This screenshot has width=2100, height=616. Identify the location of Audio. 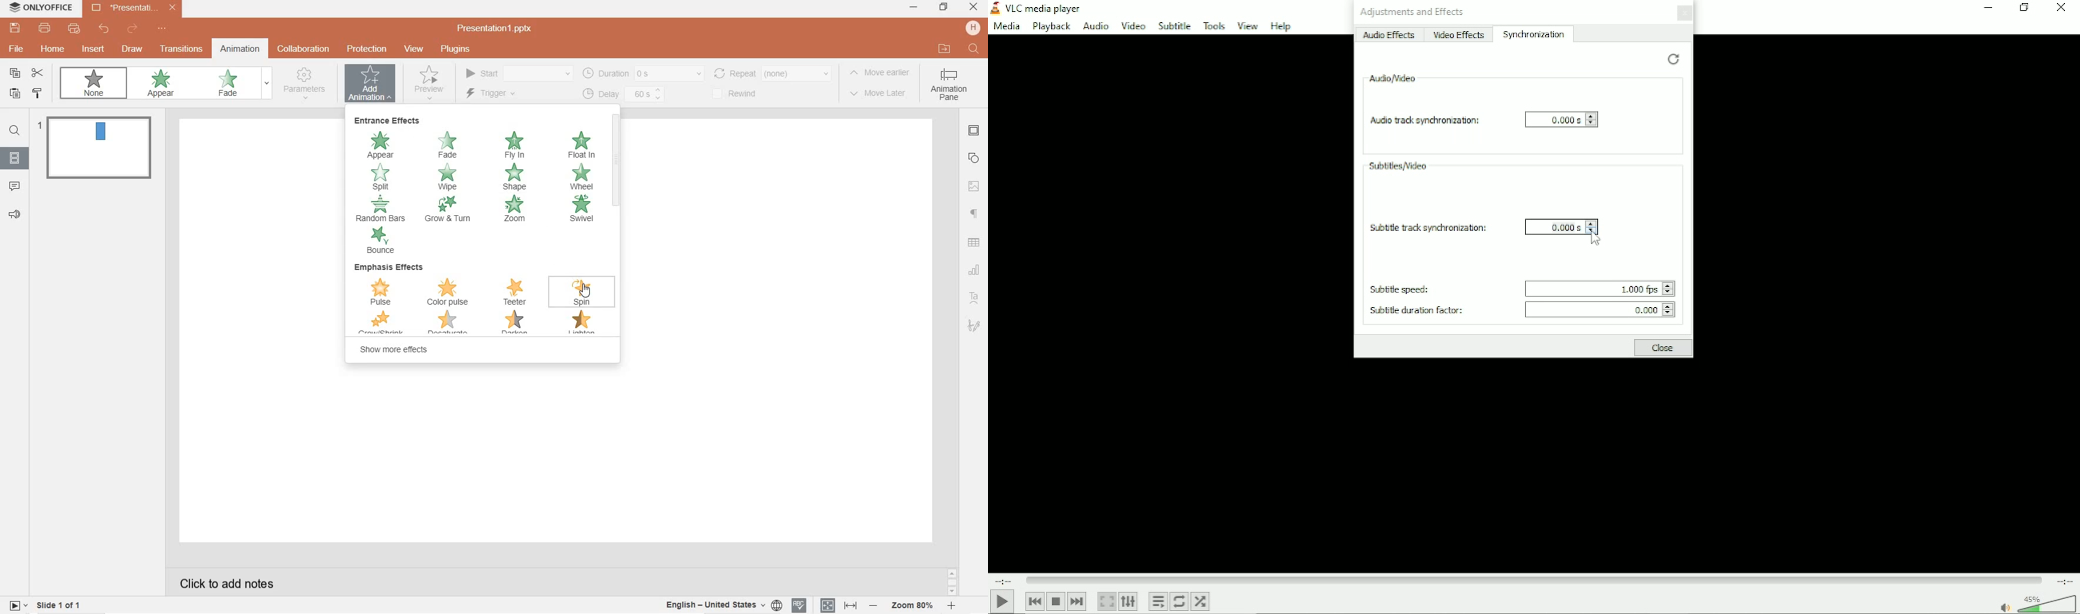
(1093, 27).